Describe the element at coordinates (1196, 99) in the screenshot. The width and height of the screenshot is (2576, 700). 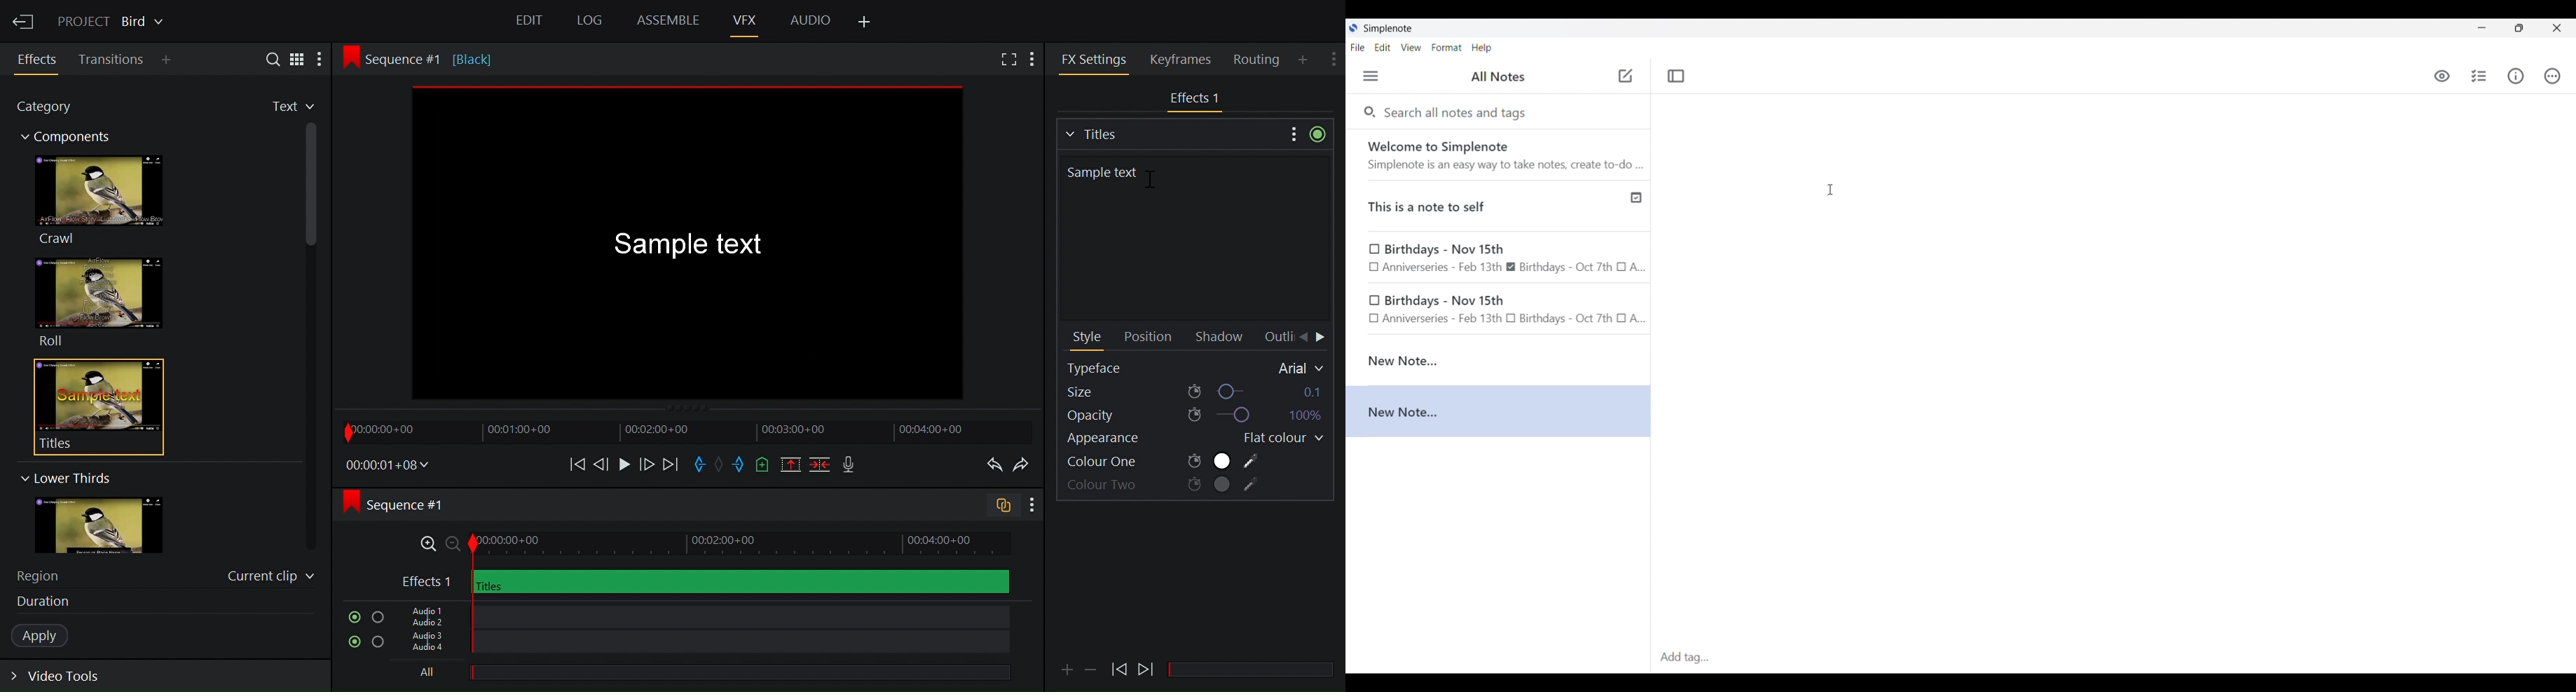
I see `Video Track Effects ` at that location.